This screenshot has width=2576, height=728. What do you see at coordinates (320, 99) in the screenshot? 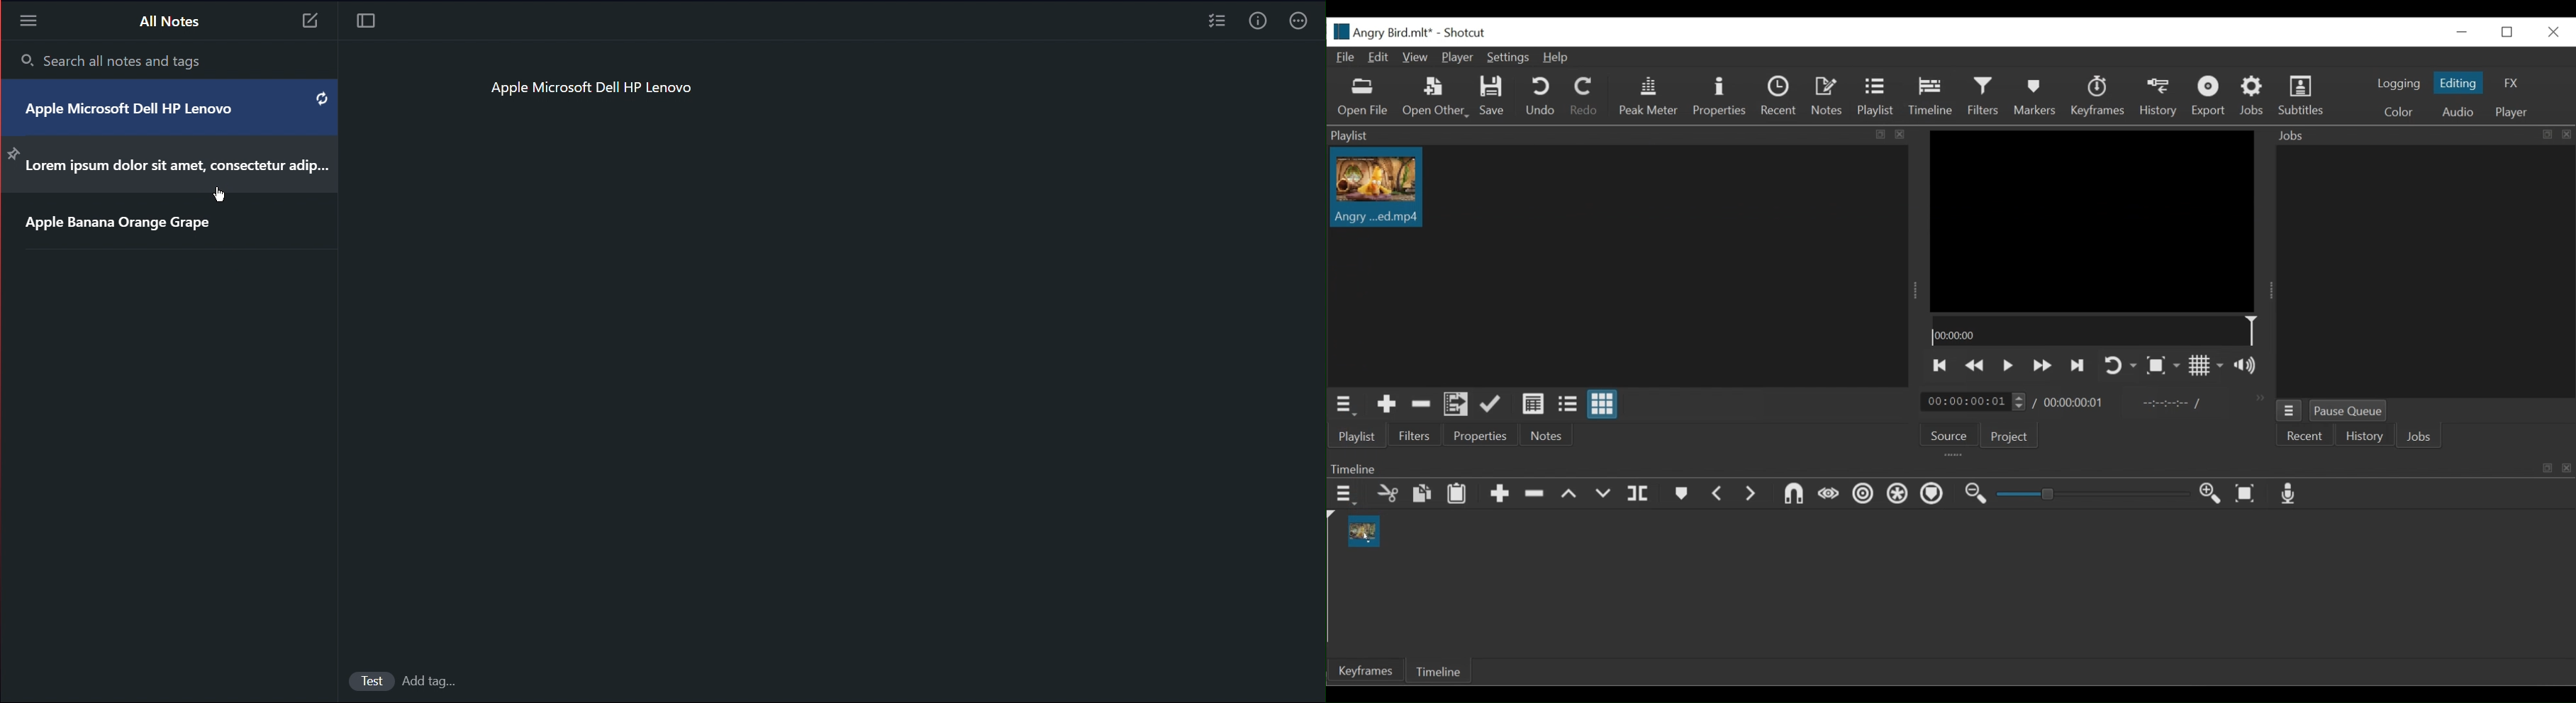
I see `refresh` at bounding box center [320, 99].